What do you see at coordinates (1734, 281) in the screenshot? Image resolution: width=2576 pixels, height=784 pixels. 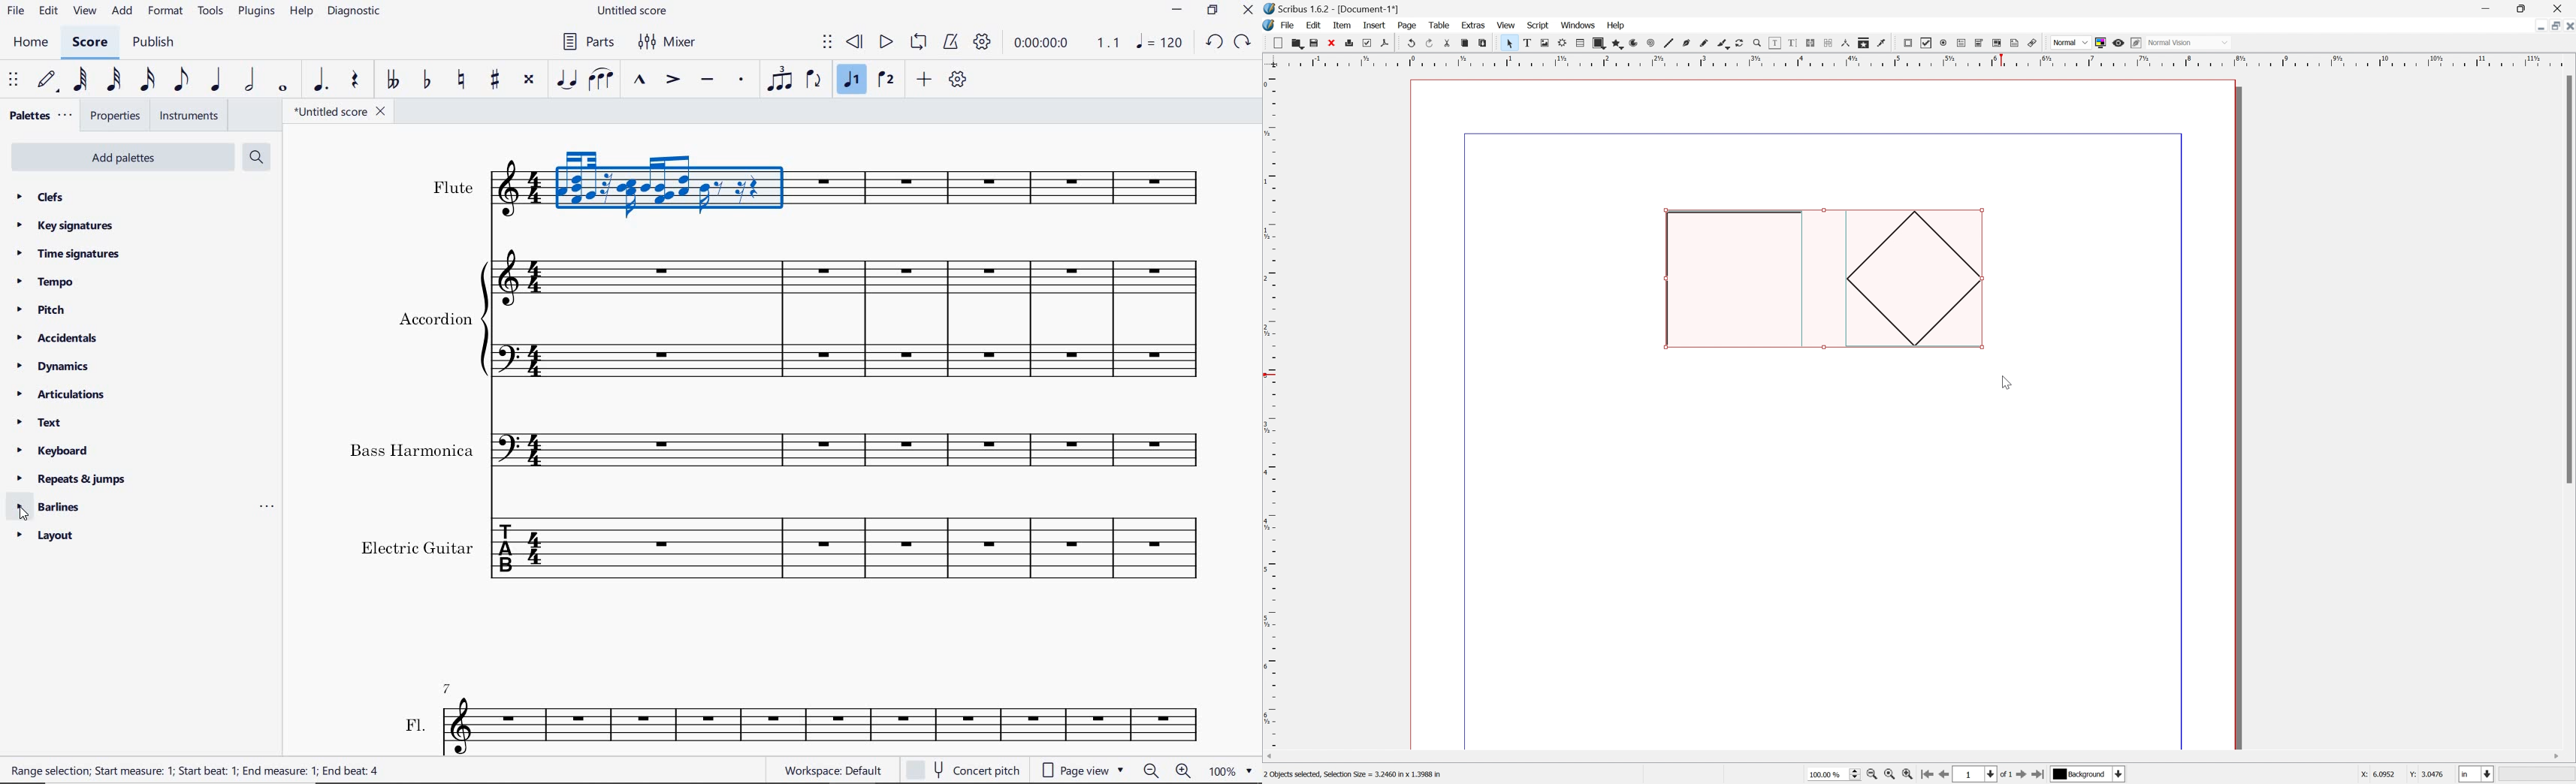 I see `Rectangle` at bounding box center [1734, 281].